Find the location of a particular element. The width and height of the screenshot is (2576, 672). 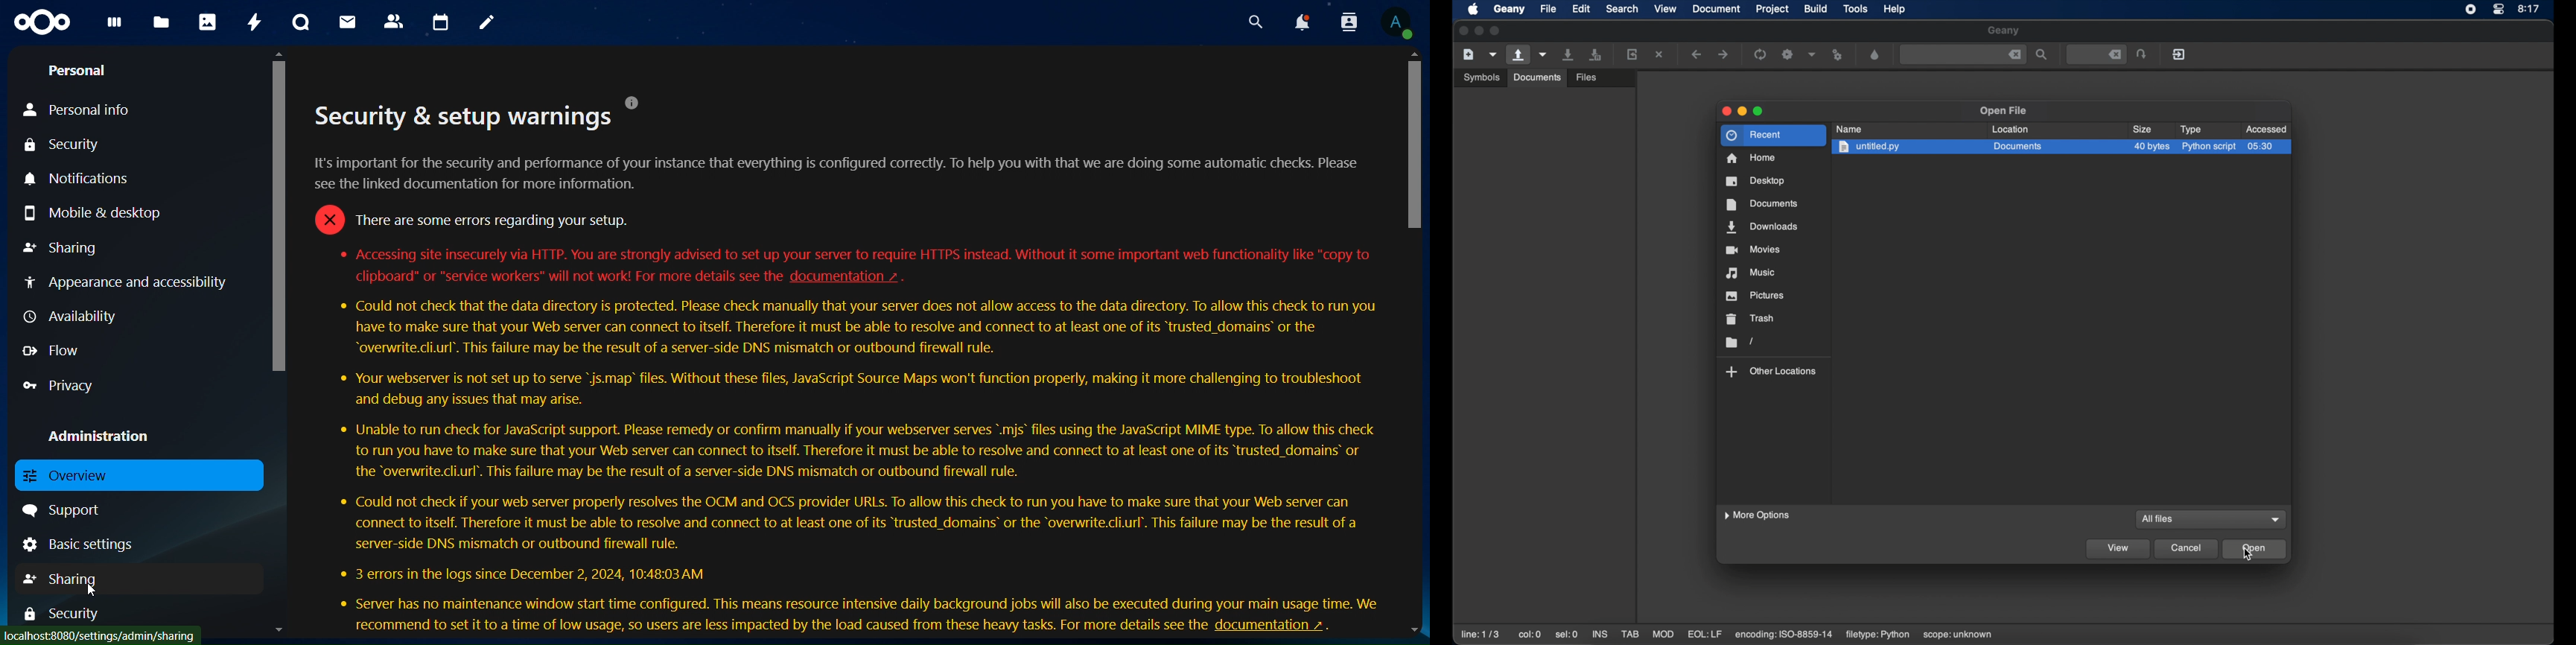

scrollbar is located at coordinates (278, 211).